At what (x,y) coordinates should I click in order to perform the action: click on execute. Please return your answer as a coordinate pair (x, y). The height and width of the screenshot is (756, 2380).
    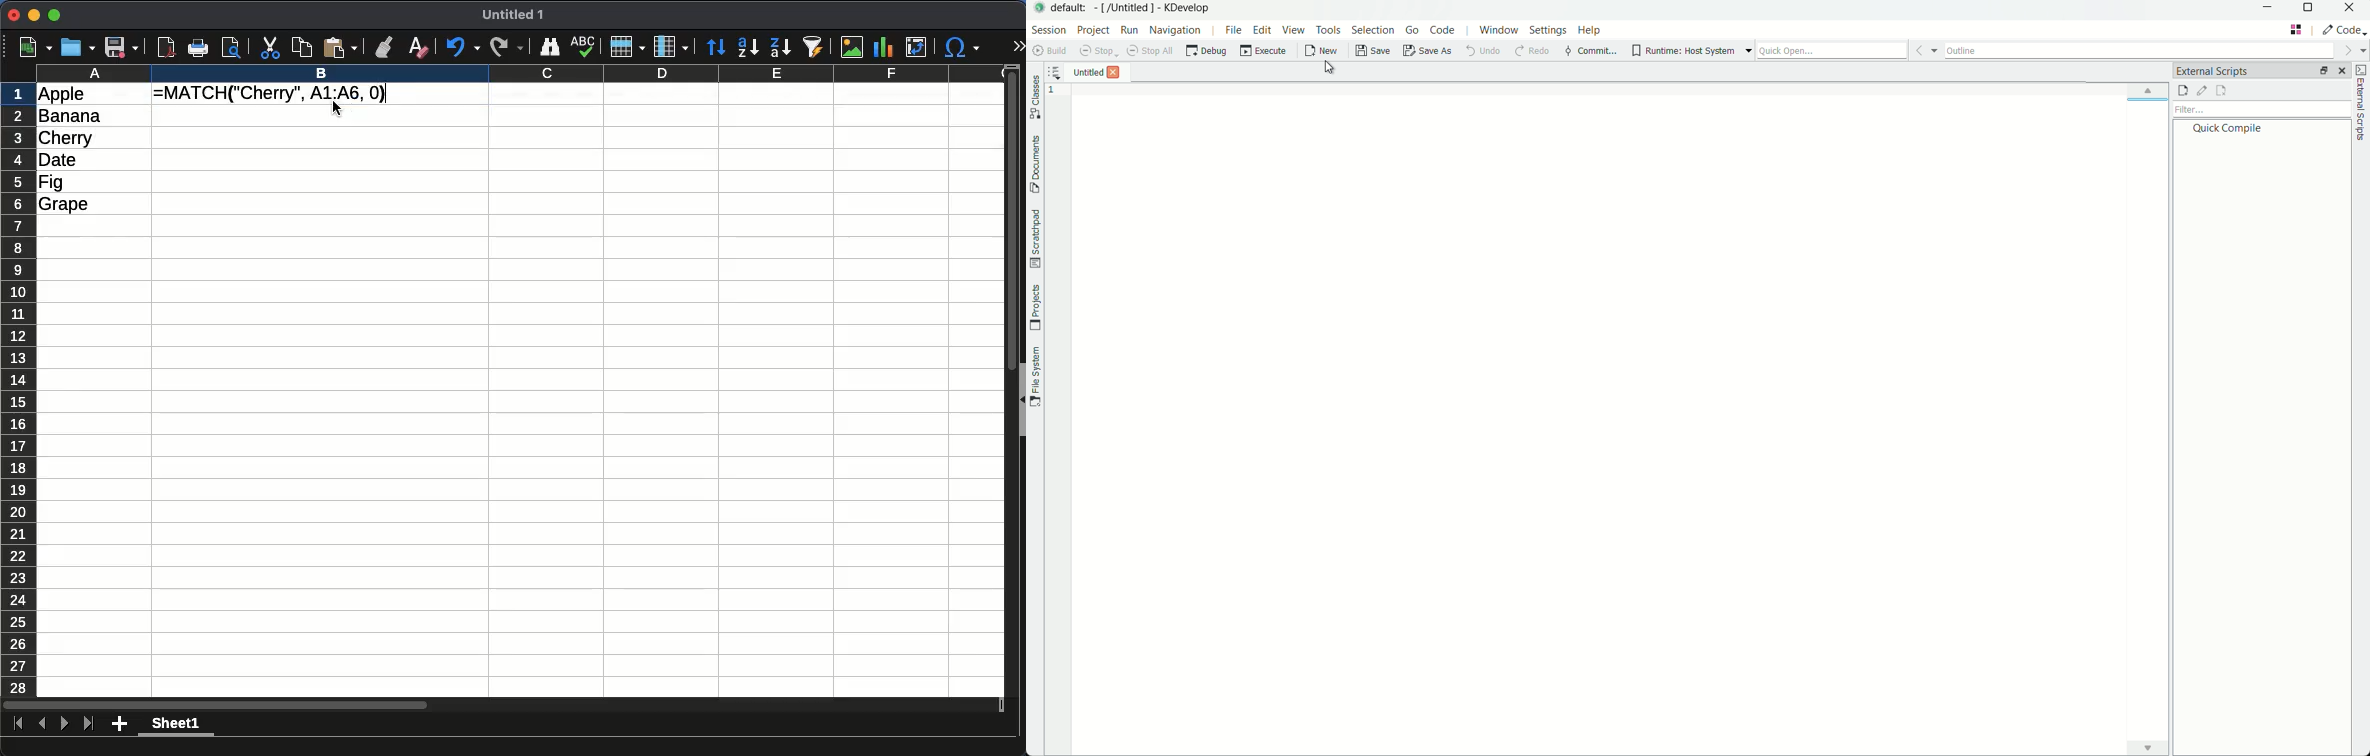
    Looking at the image, I should click on (1262, 50).